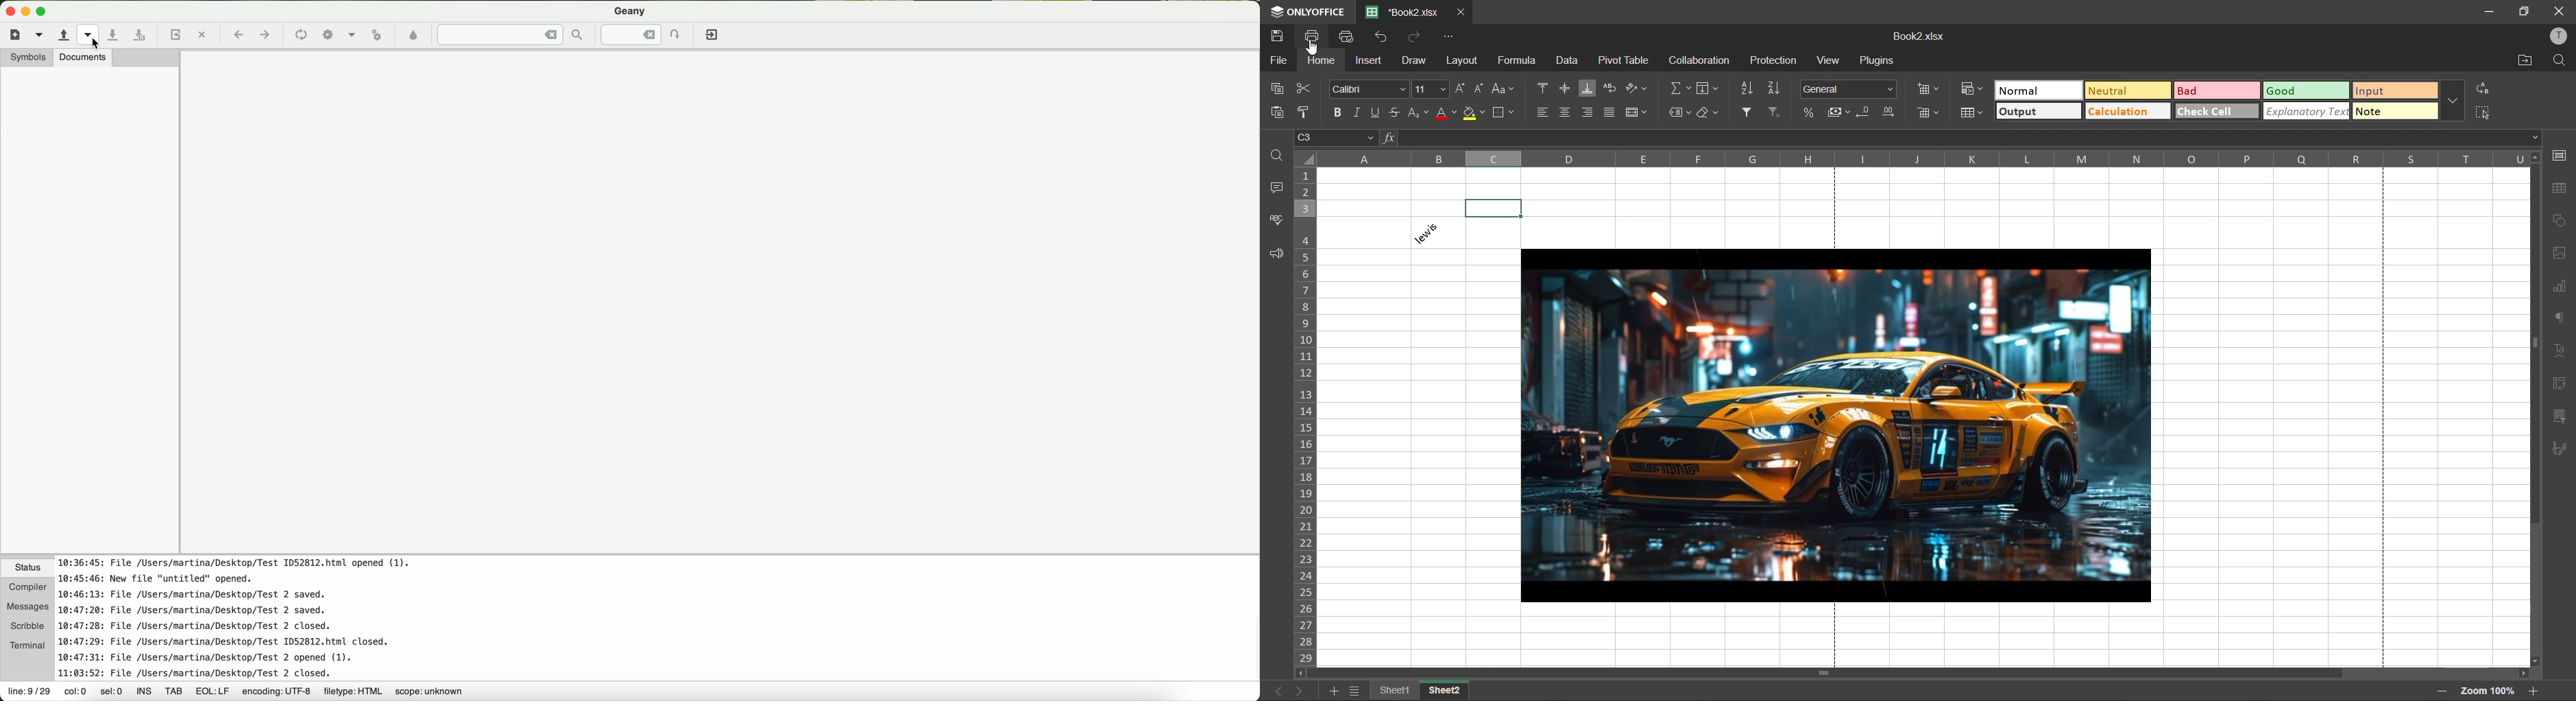 The height and width of the screenshot is (728, 2576). What do you see at coordinates (1280, 255) in the screenshot?
I see `feedback` at bounding box center [1280, 255].